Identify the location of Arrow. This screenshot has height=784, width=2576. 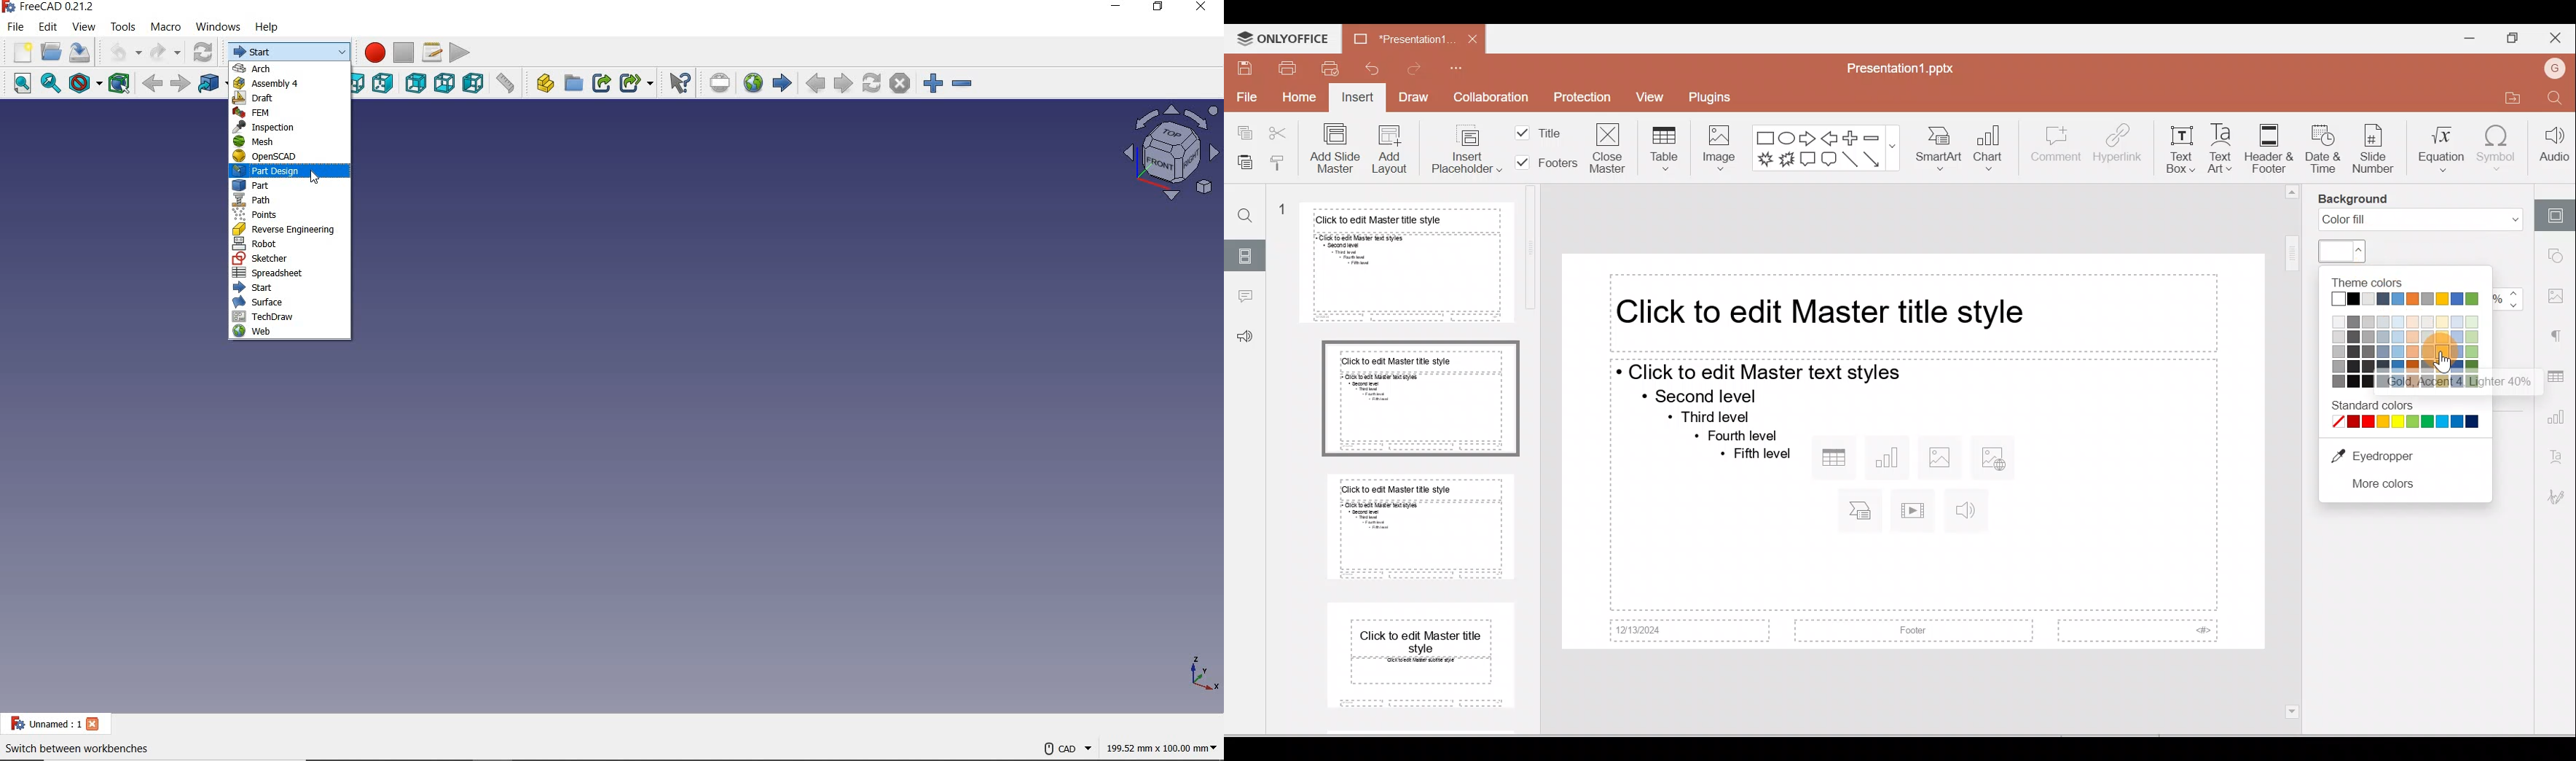
(1873, 159).